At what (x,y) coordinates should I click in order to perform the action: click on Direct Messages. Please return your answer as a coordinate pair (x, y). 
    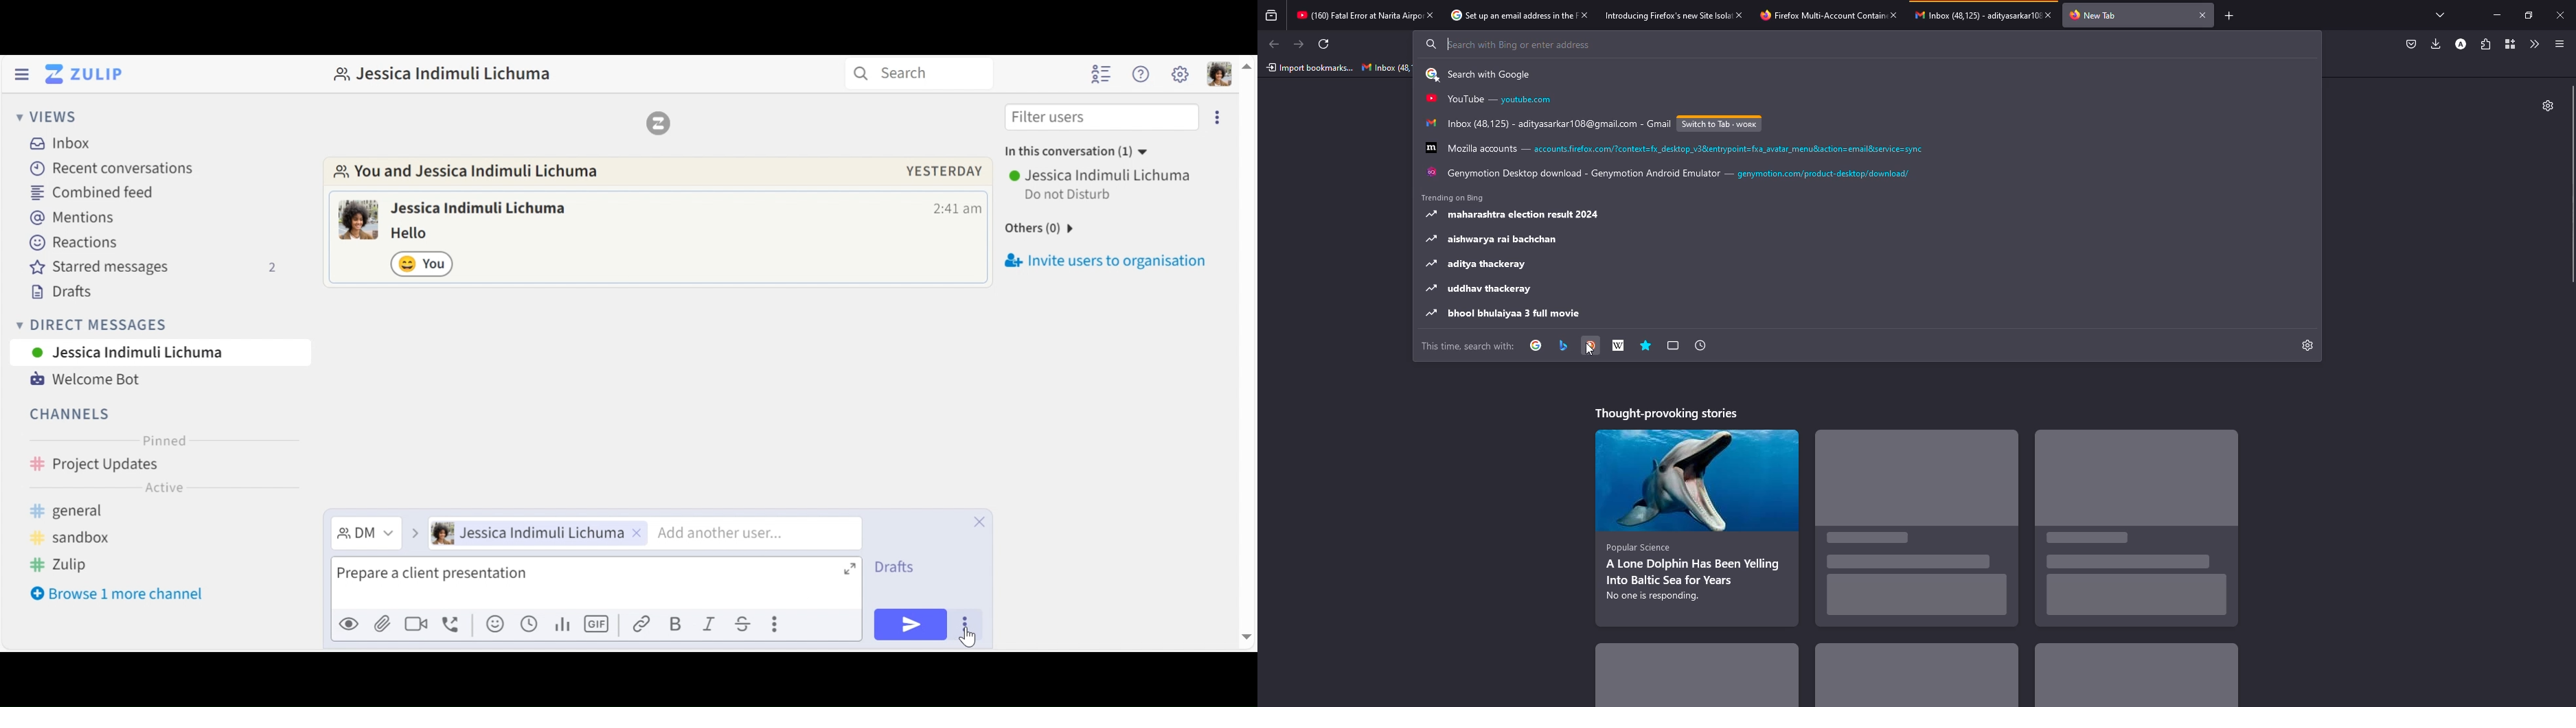
    Looking at the image, I should click on (157, 324).